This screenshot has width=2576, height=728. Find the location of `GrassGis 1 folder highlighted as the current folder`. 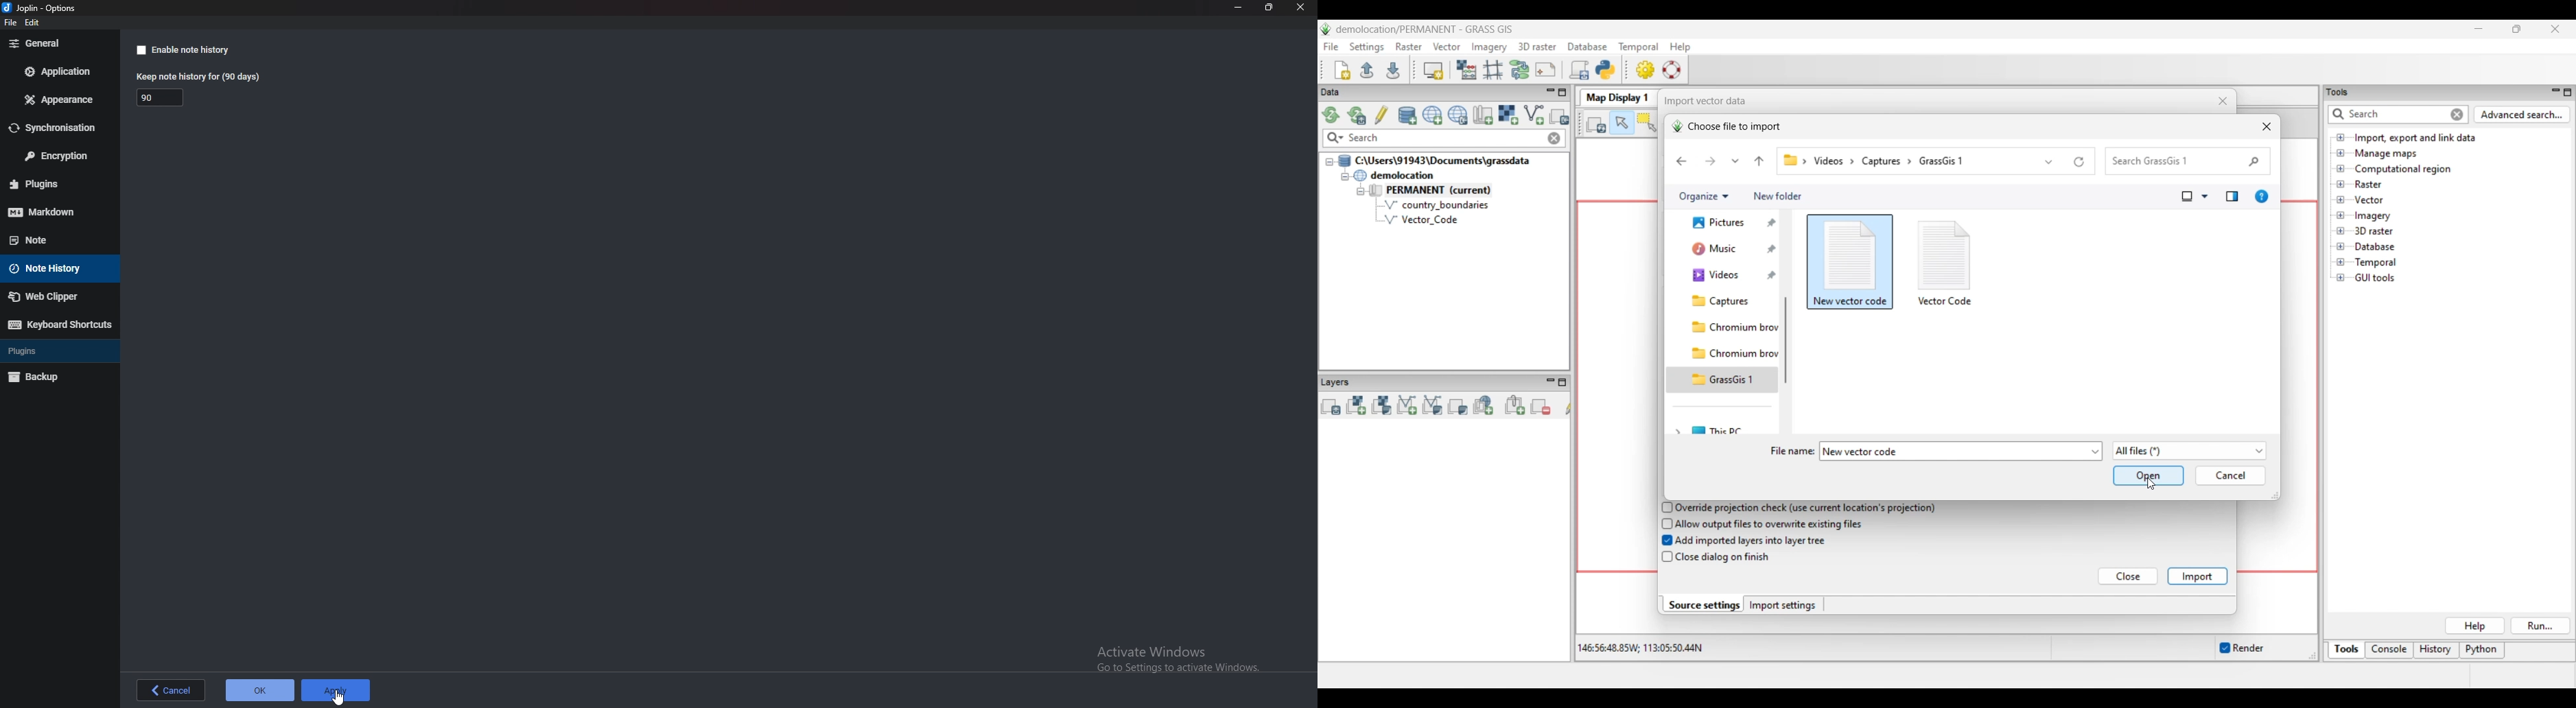

GrassGis 1 folder highlighted as the current folder is located at coordinates (1722, 380).